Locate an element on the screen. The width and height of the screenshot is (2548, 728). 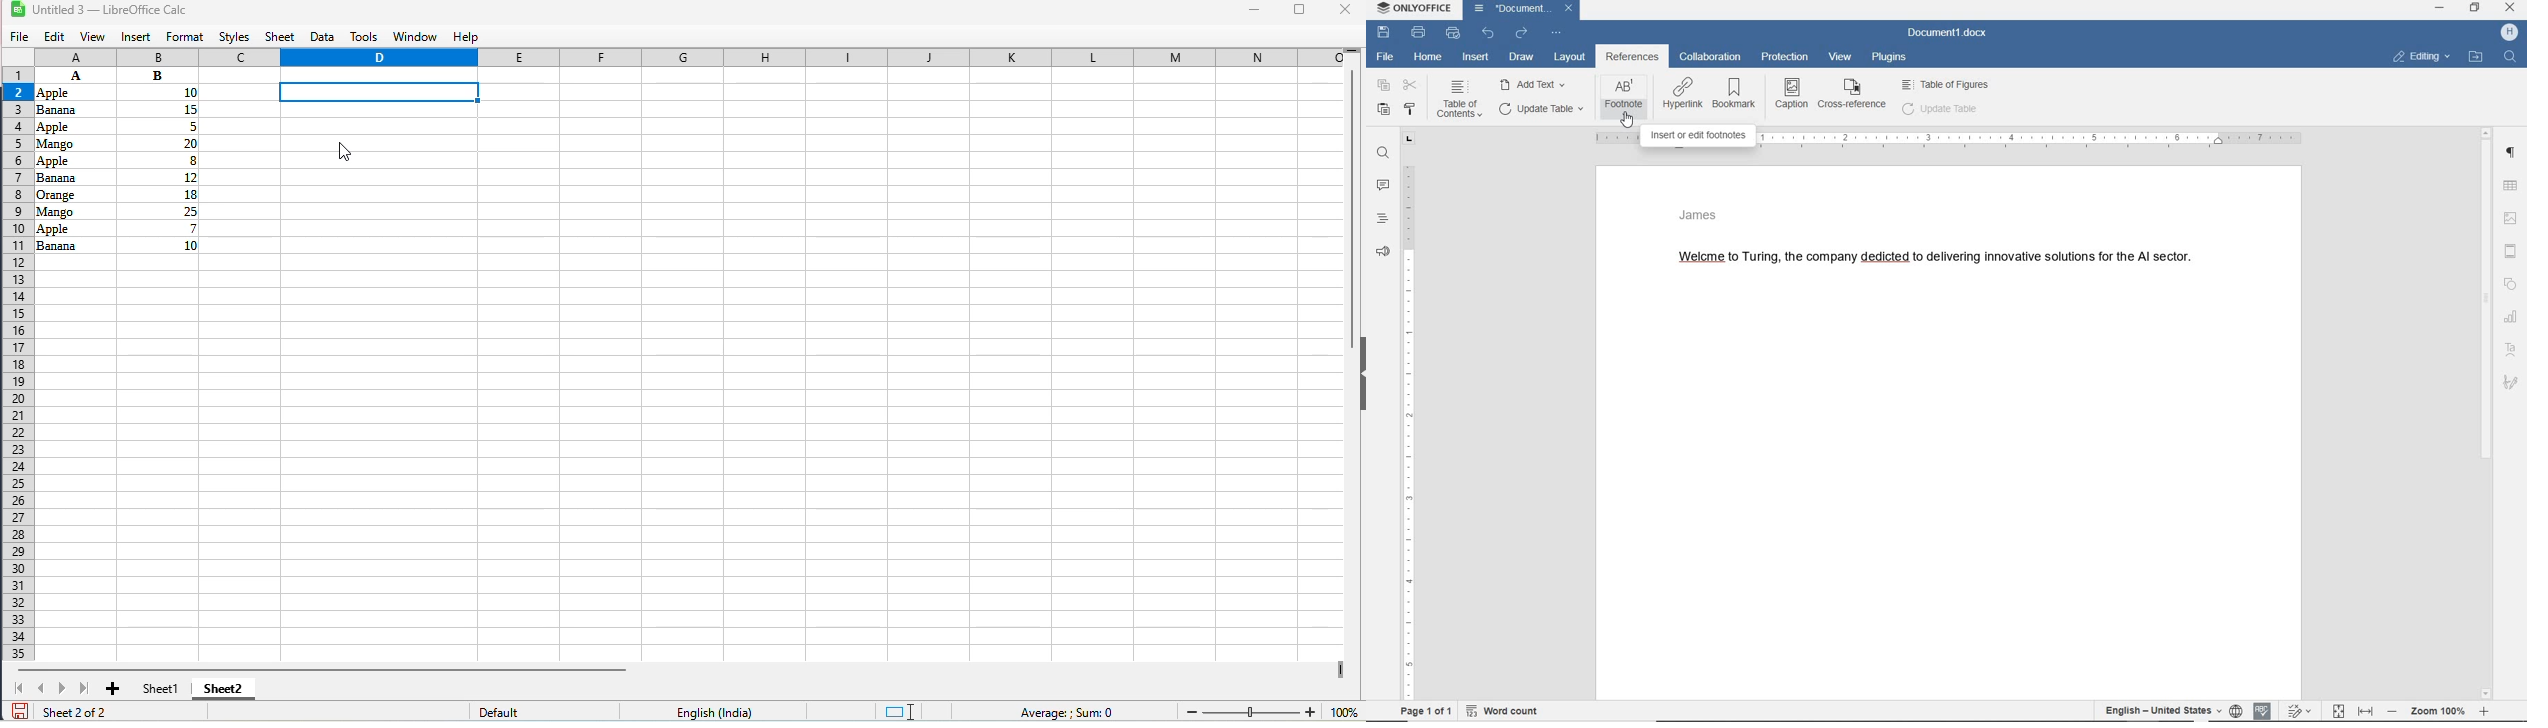
copy style is located at coordinates (1411, 110).